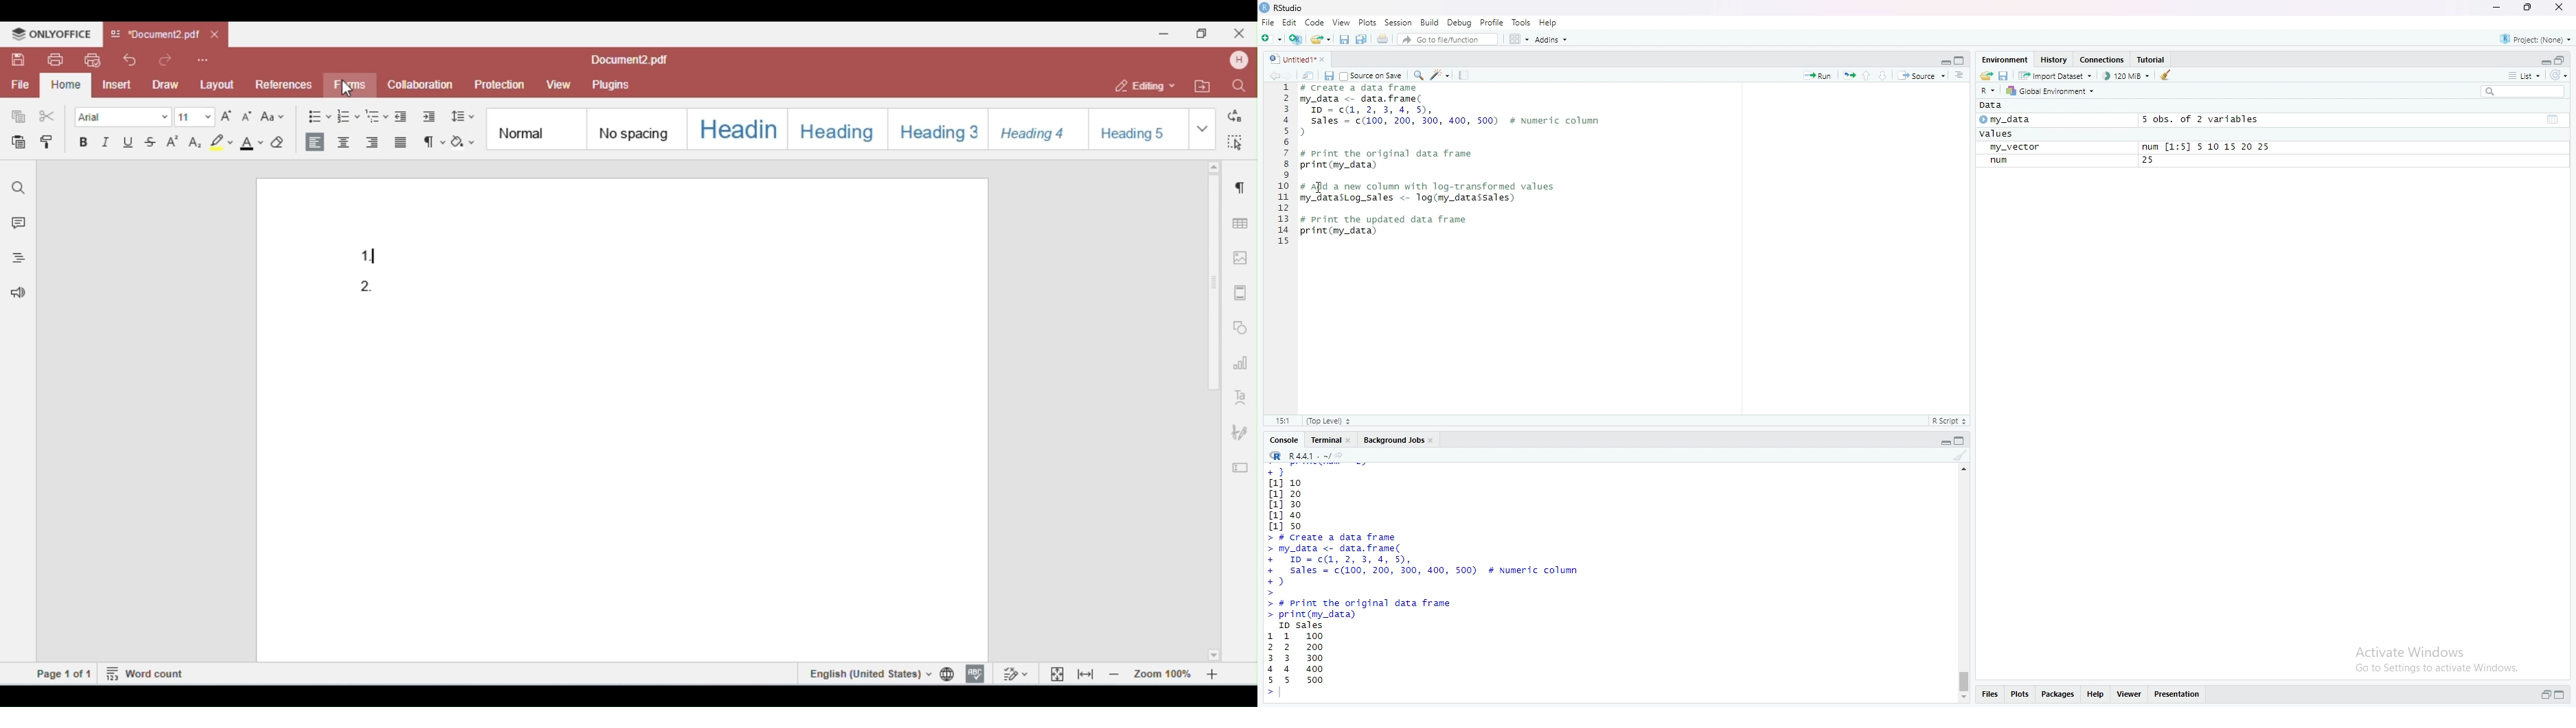 This screenshot has height=728, width=2576. I want to click on maximize, so click(2563, 693).